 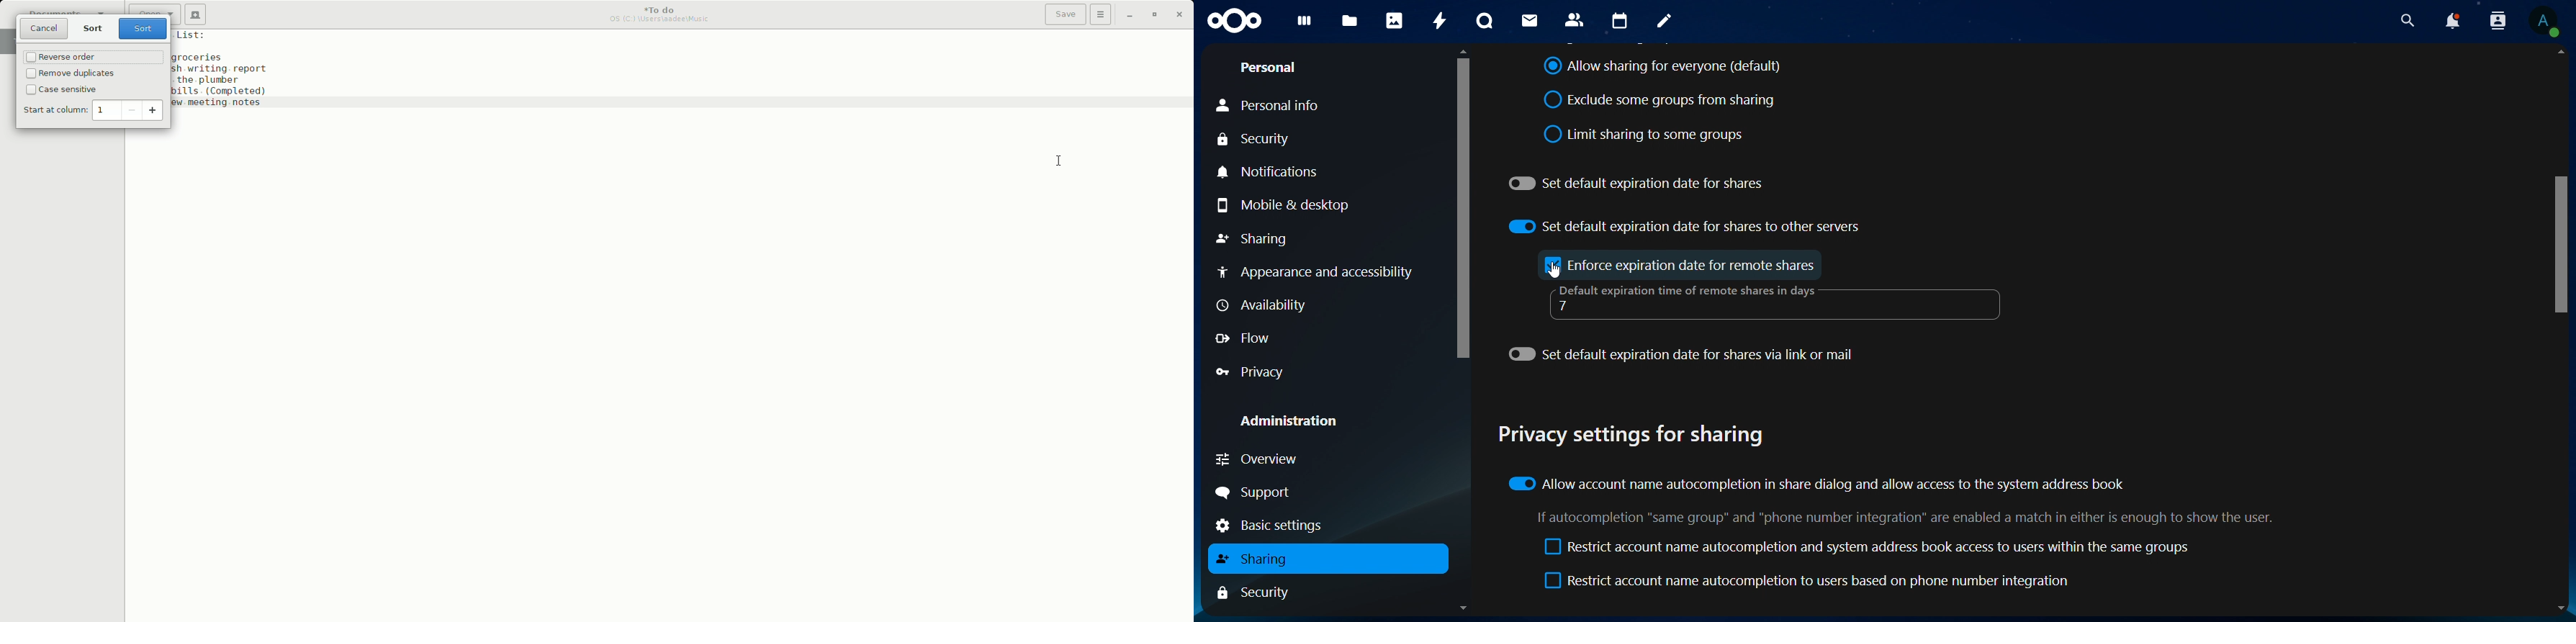 I want to click on availability, so click(x=1263, y=305).